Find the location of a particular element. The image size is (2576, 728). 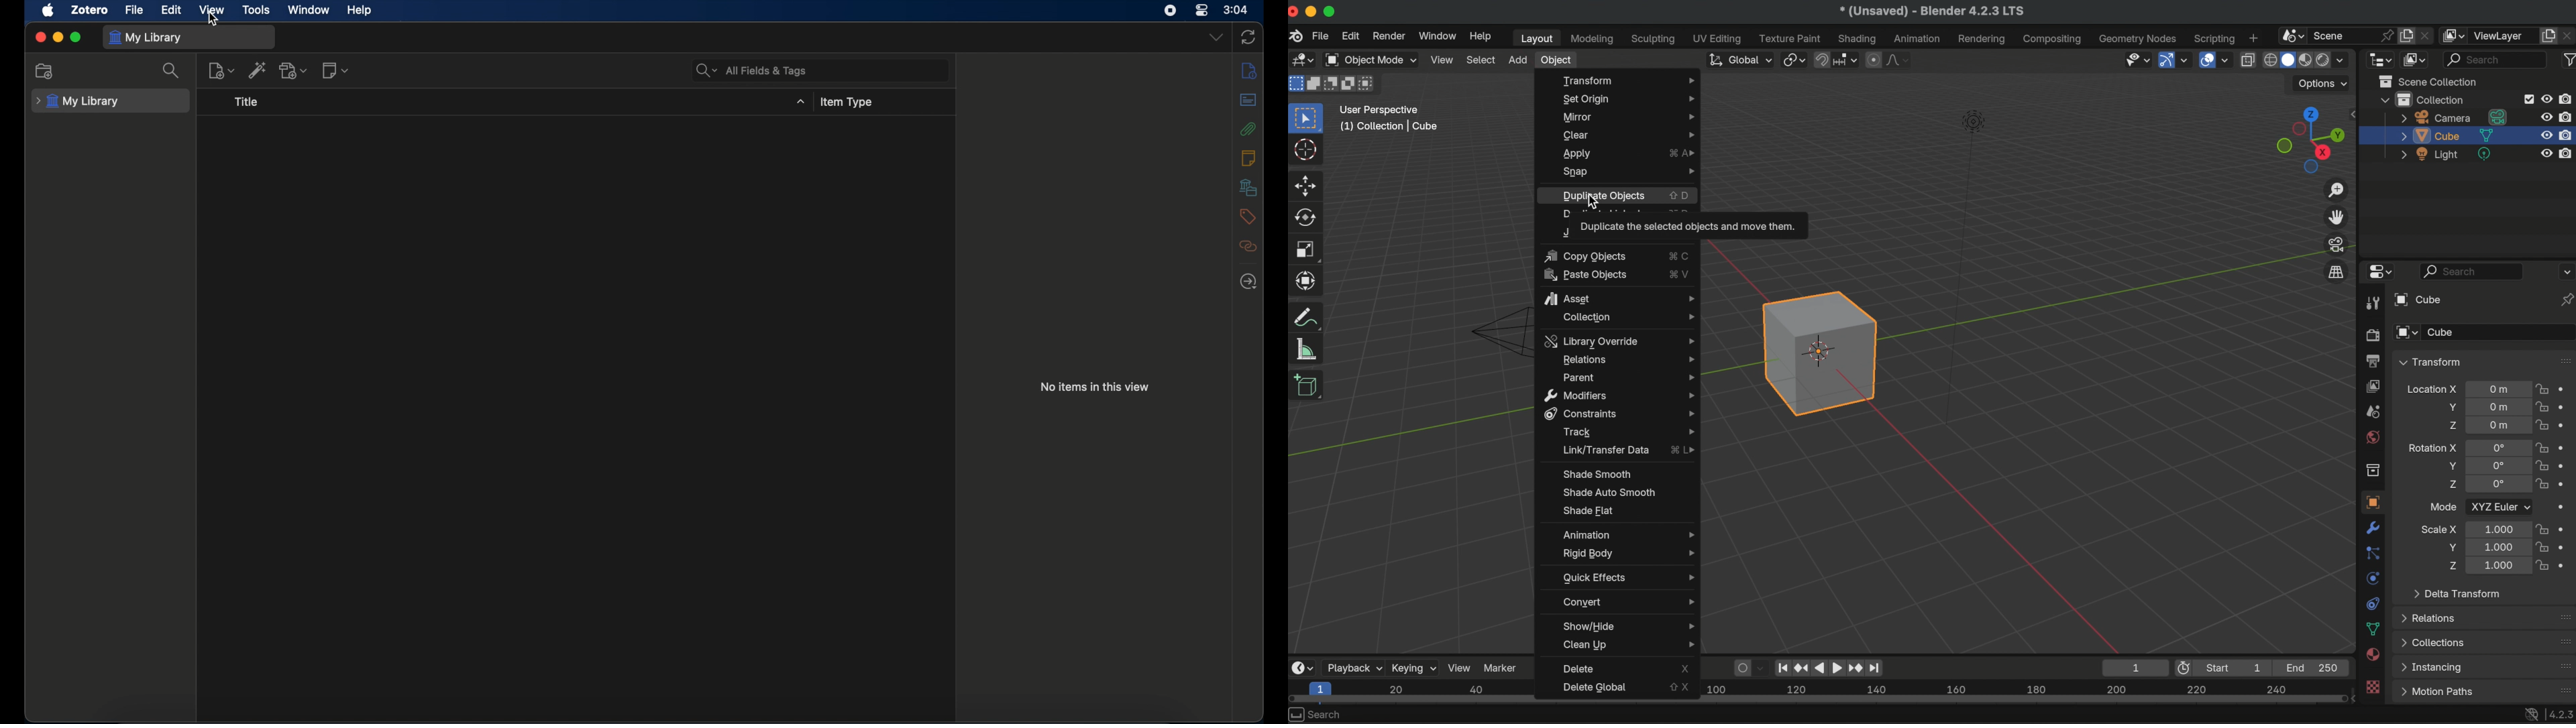

light is located at coordinates (2447, 154).